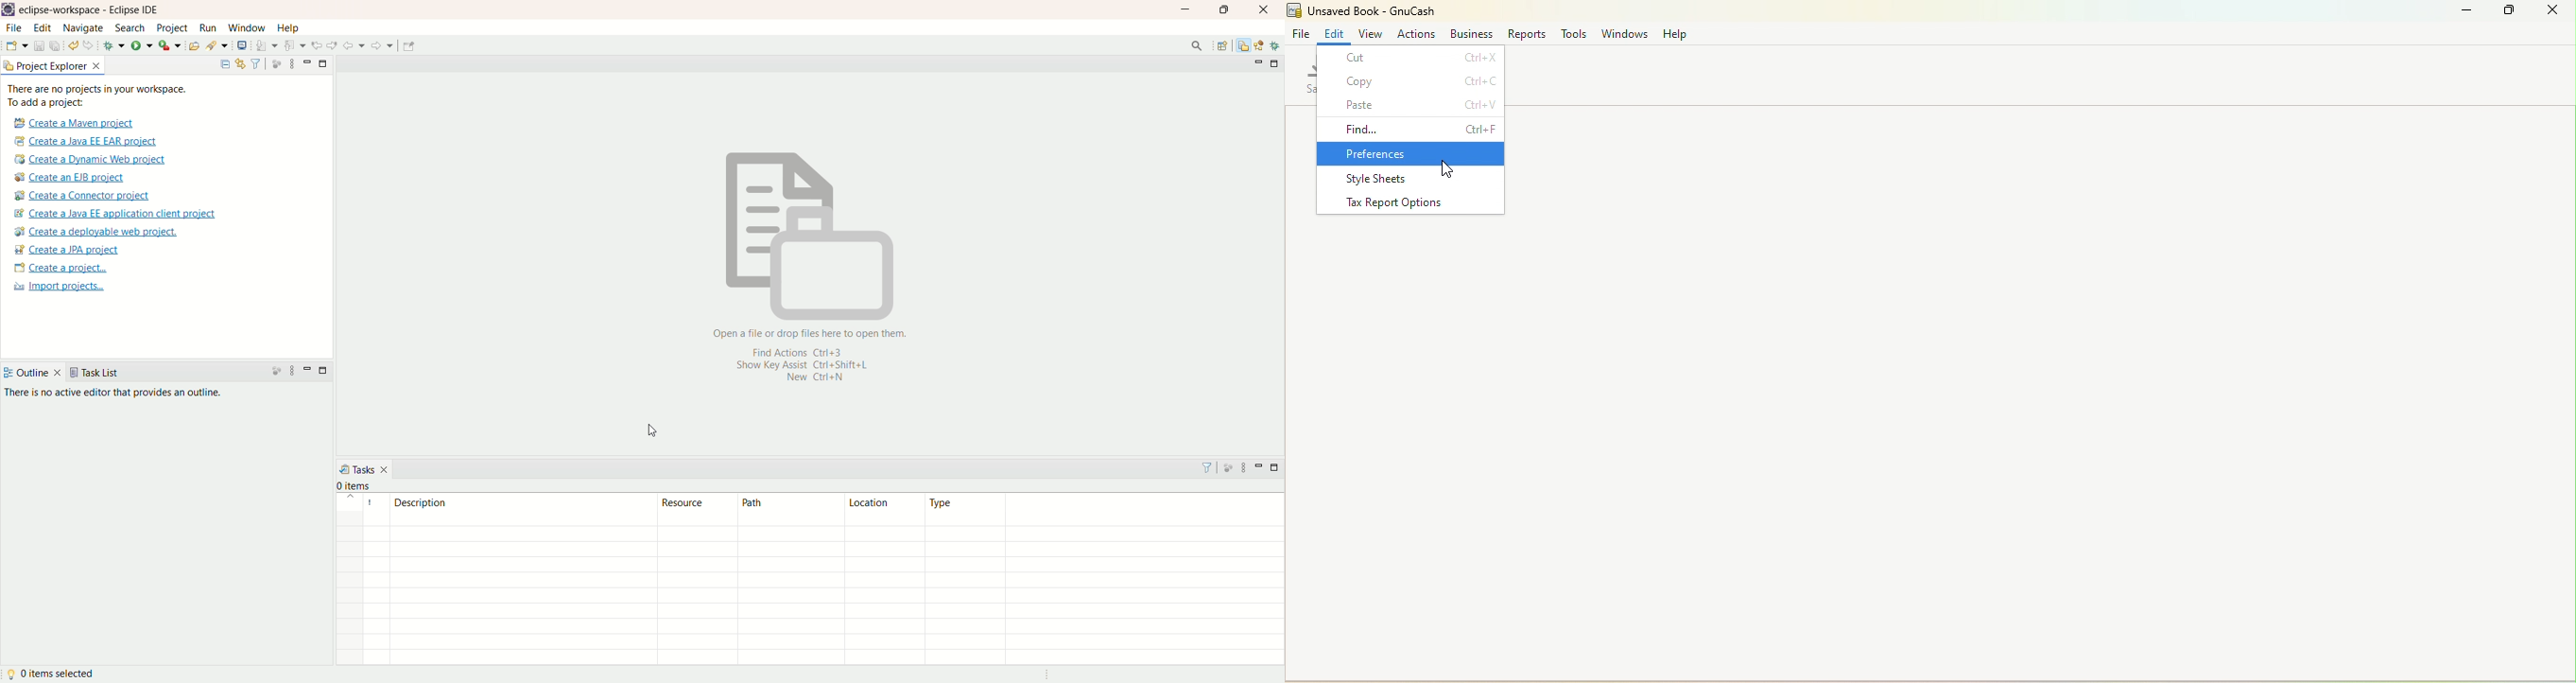  Describe the element at coordinates (1256, 63) in the screenshot. I see `minimize` at that location.